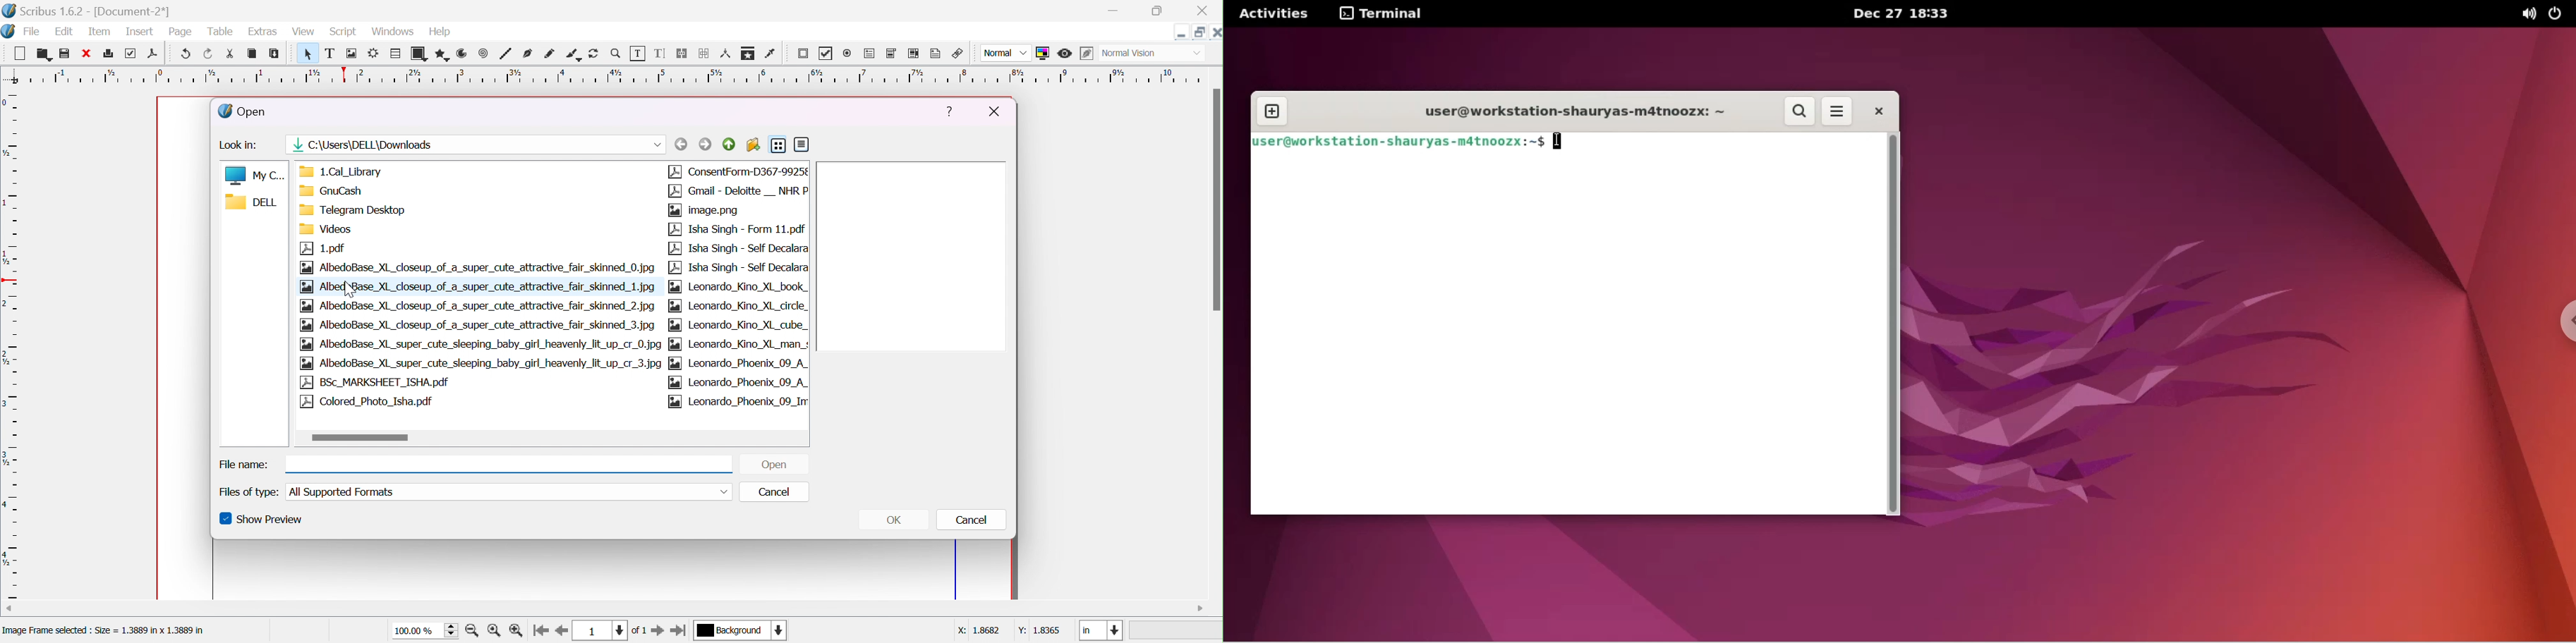 This screenshot has height=644, width=2576. Describe the element at coordinates (260, 519) in the screenshot. I see `show preview` at that location.